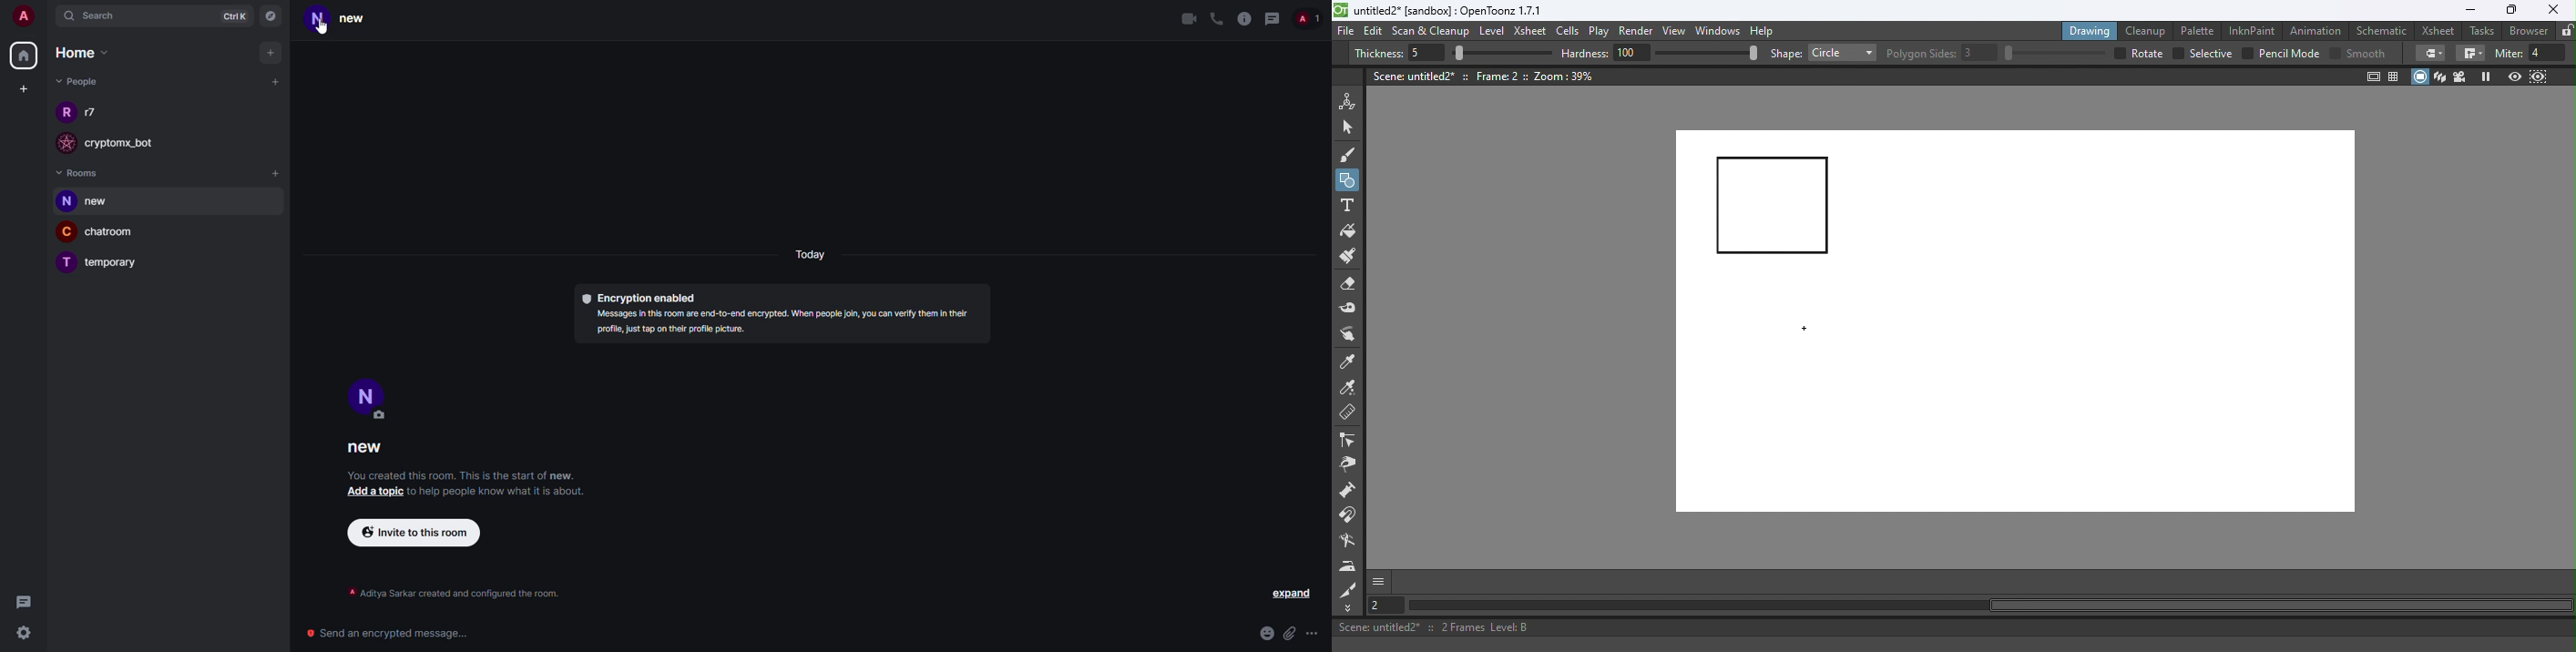 The height and width of the screenshot is (672, 2576). What do you see at coordinates (65, 111) in the screenshot?
I see `profile image` at bounding box center [65, 111].